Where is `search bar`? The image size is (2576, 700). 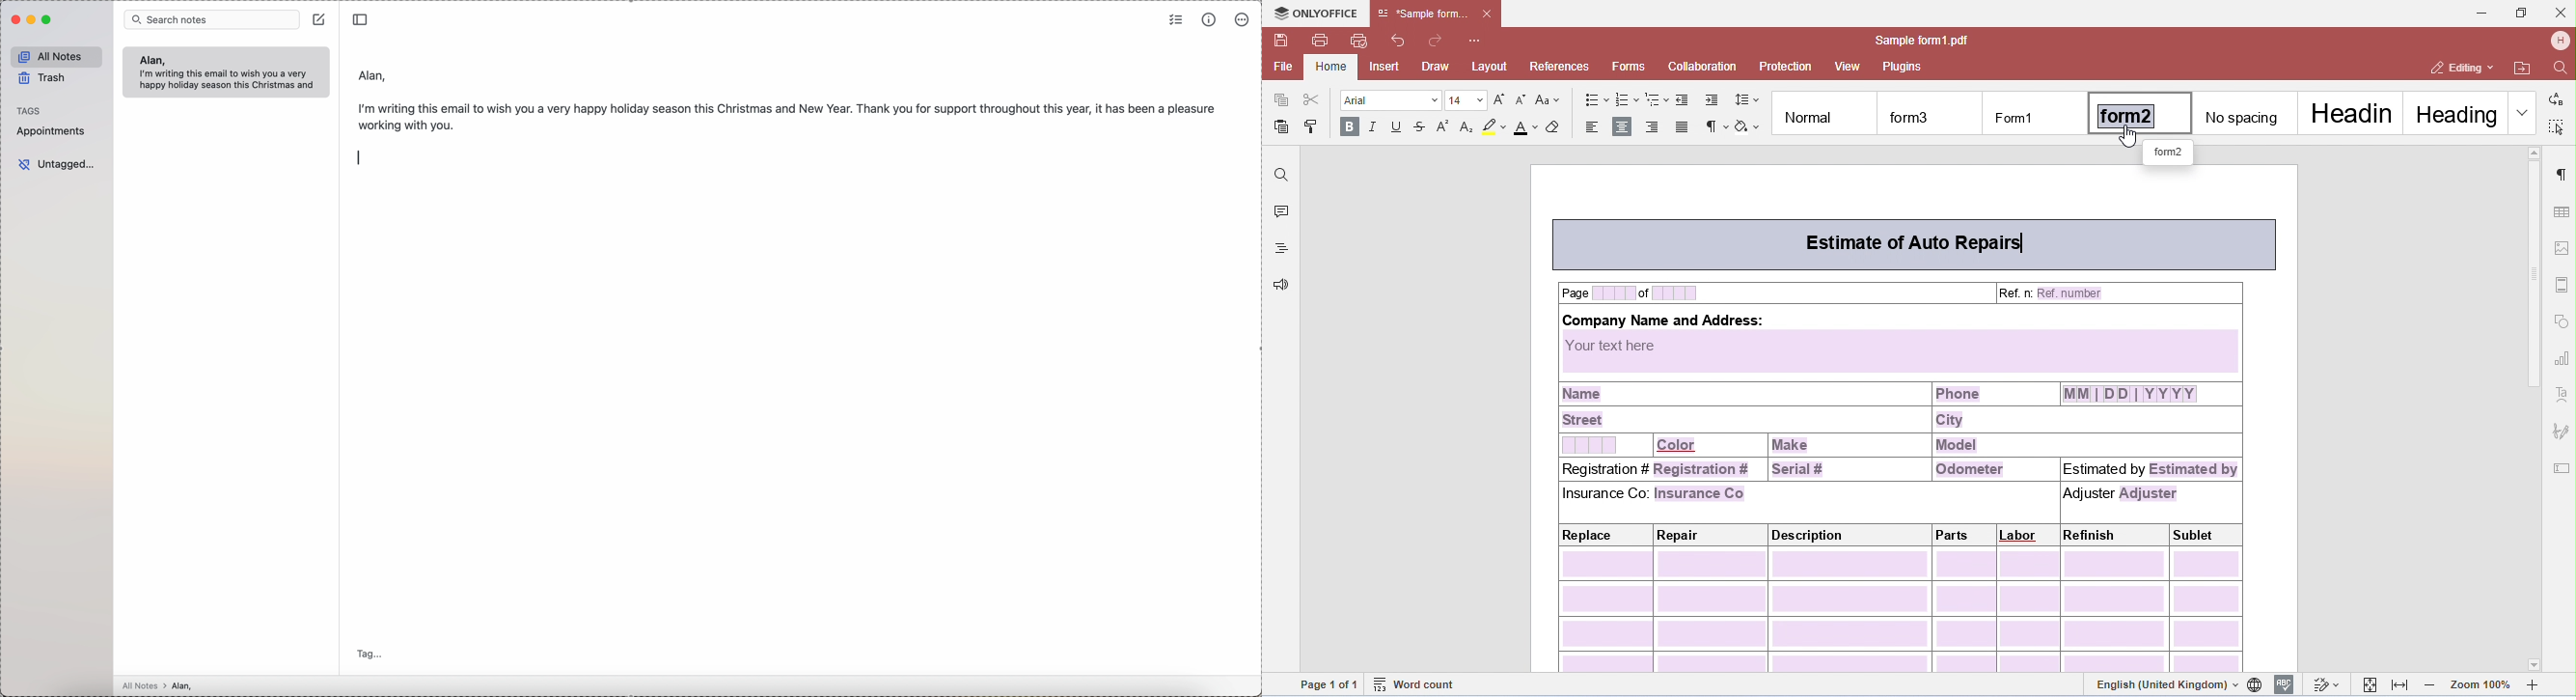
search bar is located at coordinates (212, 18).